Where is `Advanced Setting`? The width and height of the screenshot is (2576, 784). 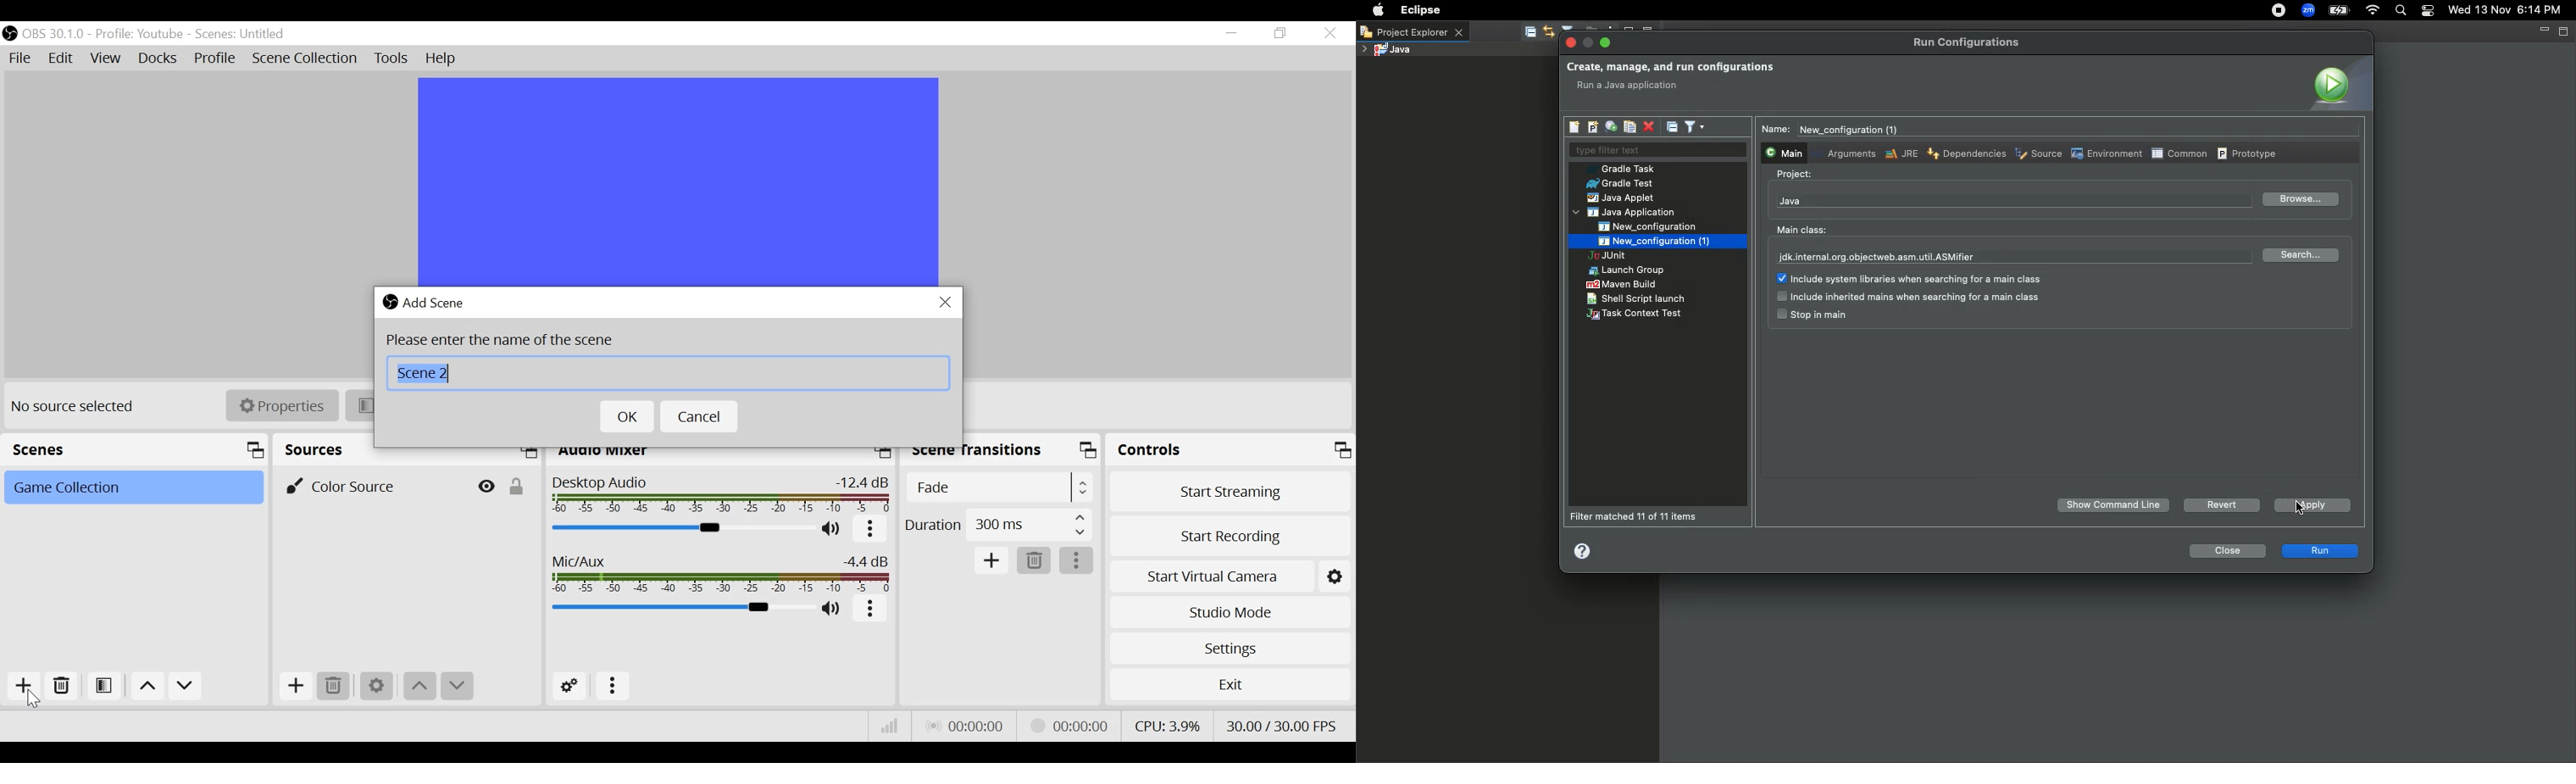 Advanced Setting is located at coordinates (570, 686).